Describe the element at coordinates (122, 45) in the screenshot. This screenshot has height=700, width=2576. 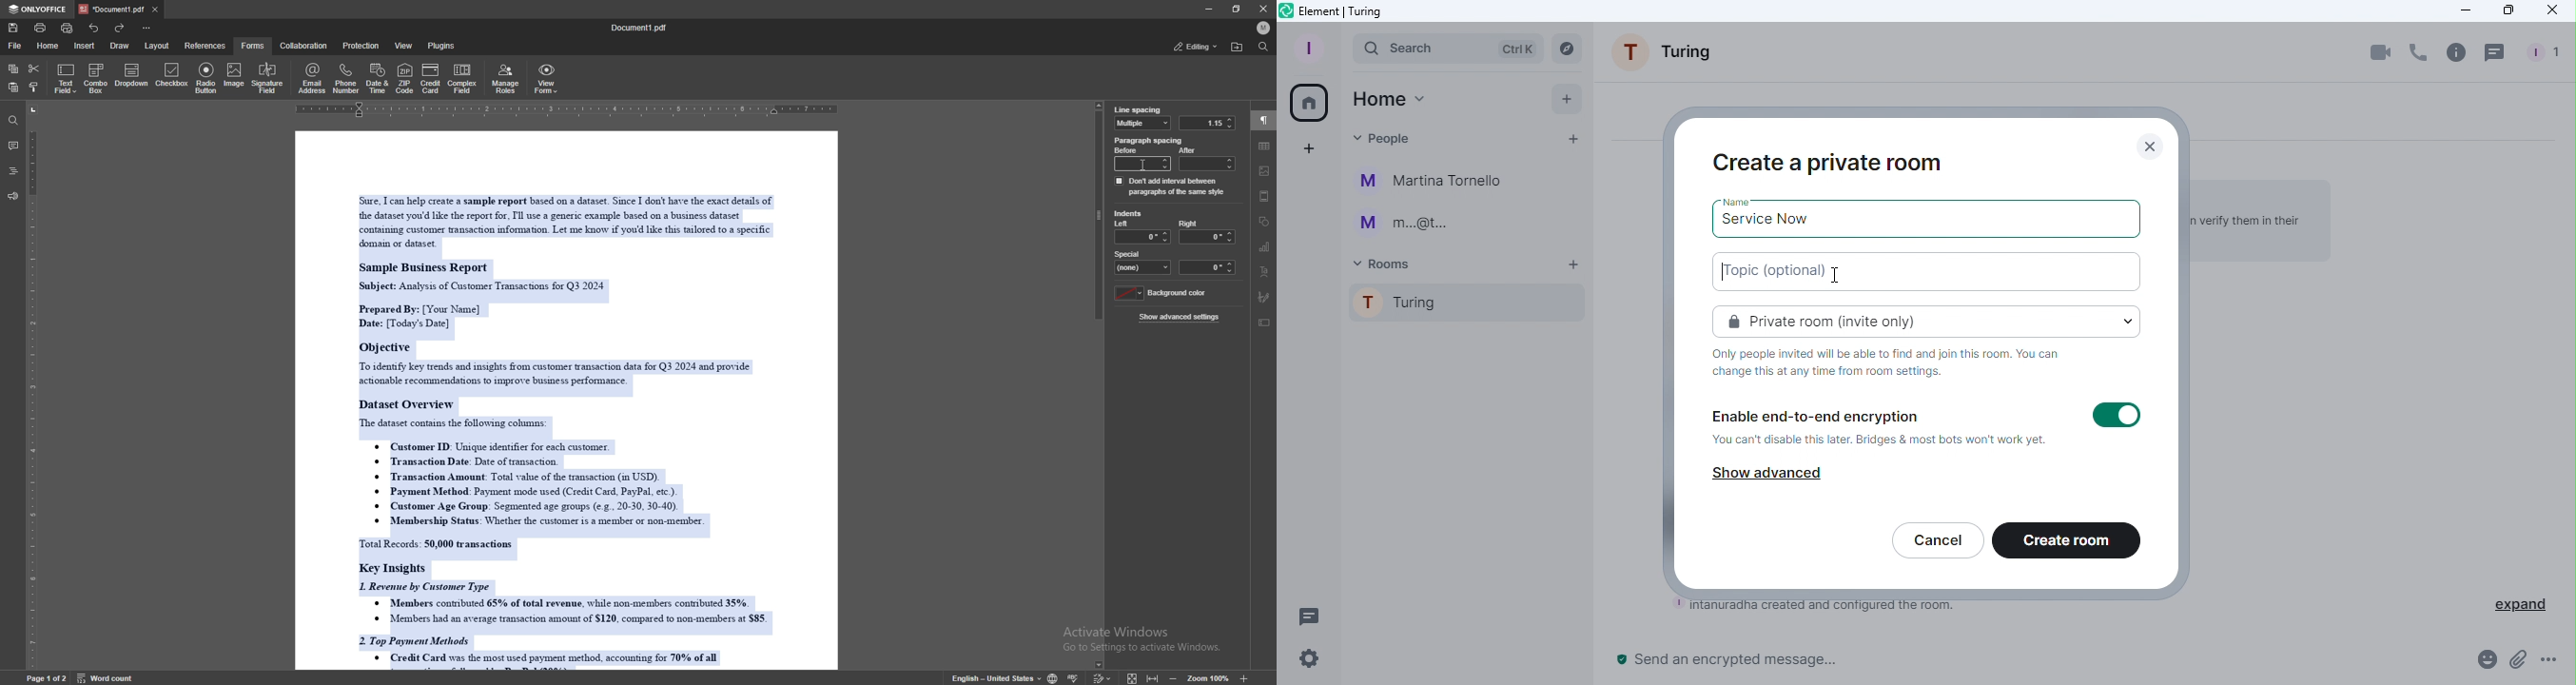
I see `draw` at that location.